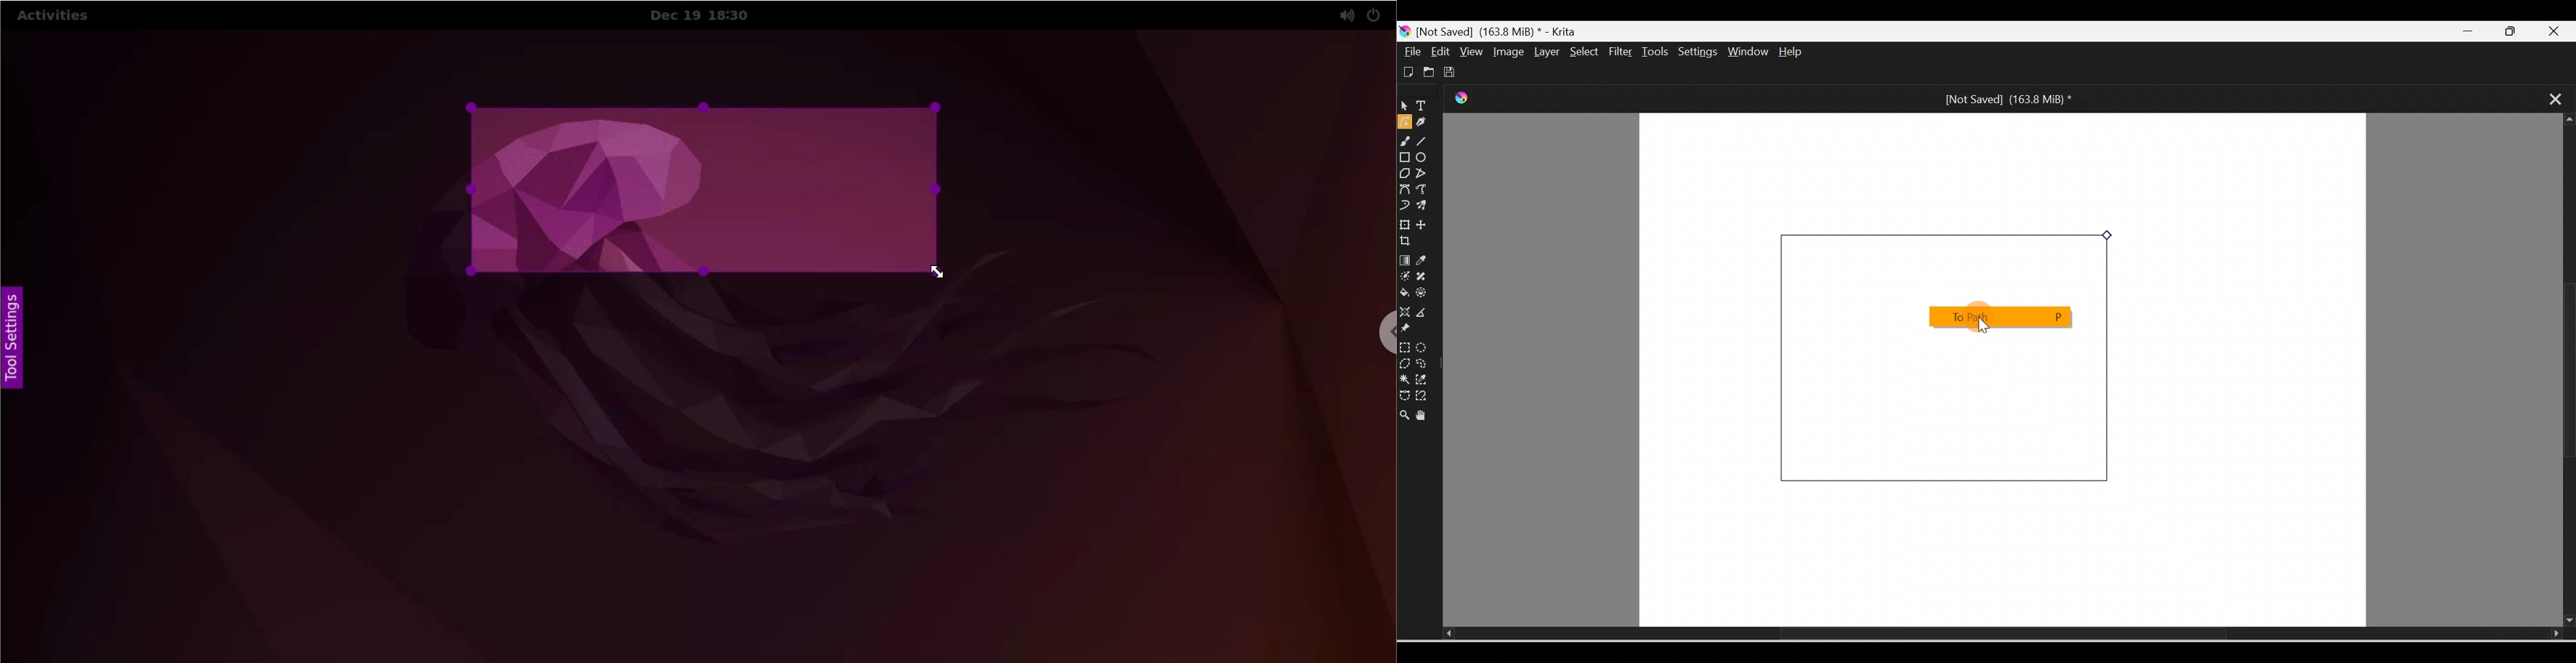 Image resolution: width=2576 pixels, height=672 pixels. I want to click on Edit, so click(1442, 52).